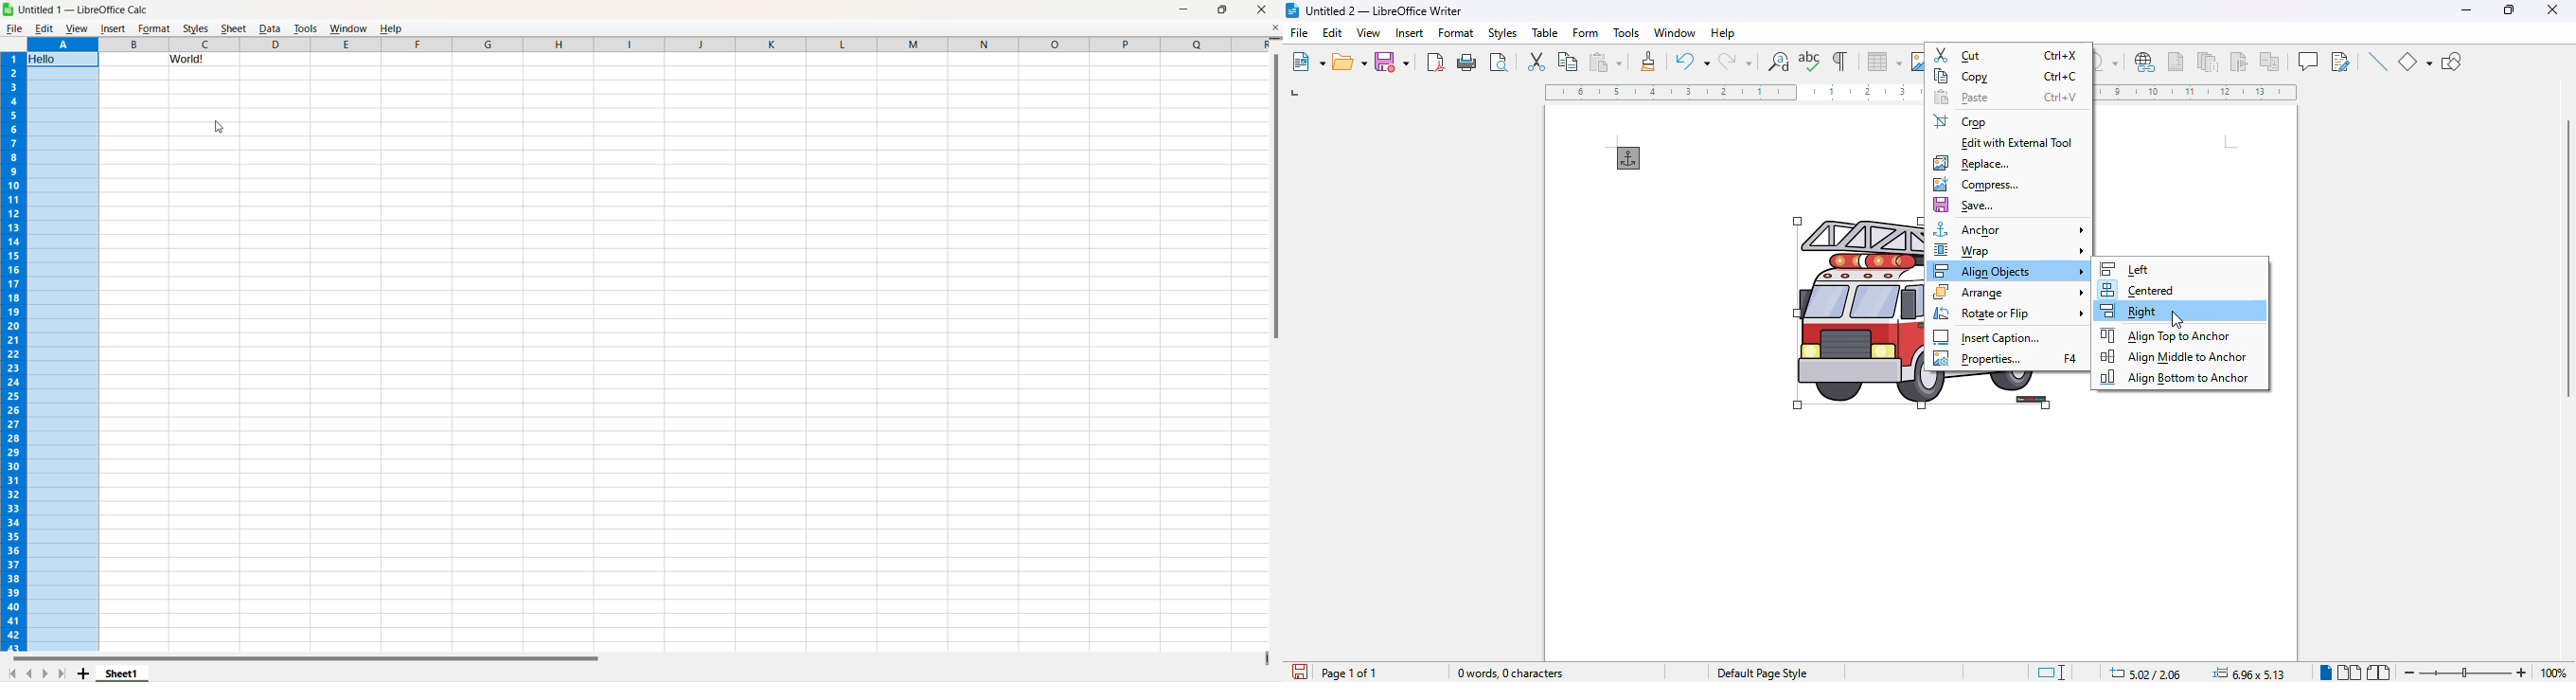 This screenshot has width=2576, height=700. Describe the element at coordinates (2522, 673) in the screenshot. I see `zoom in` at that location.